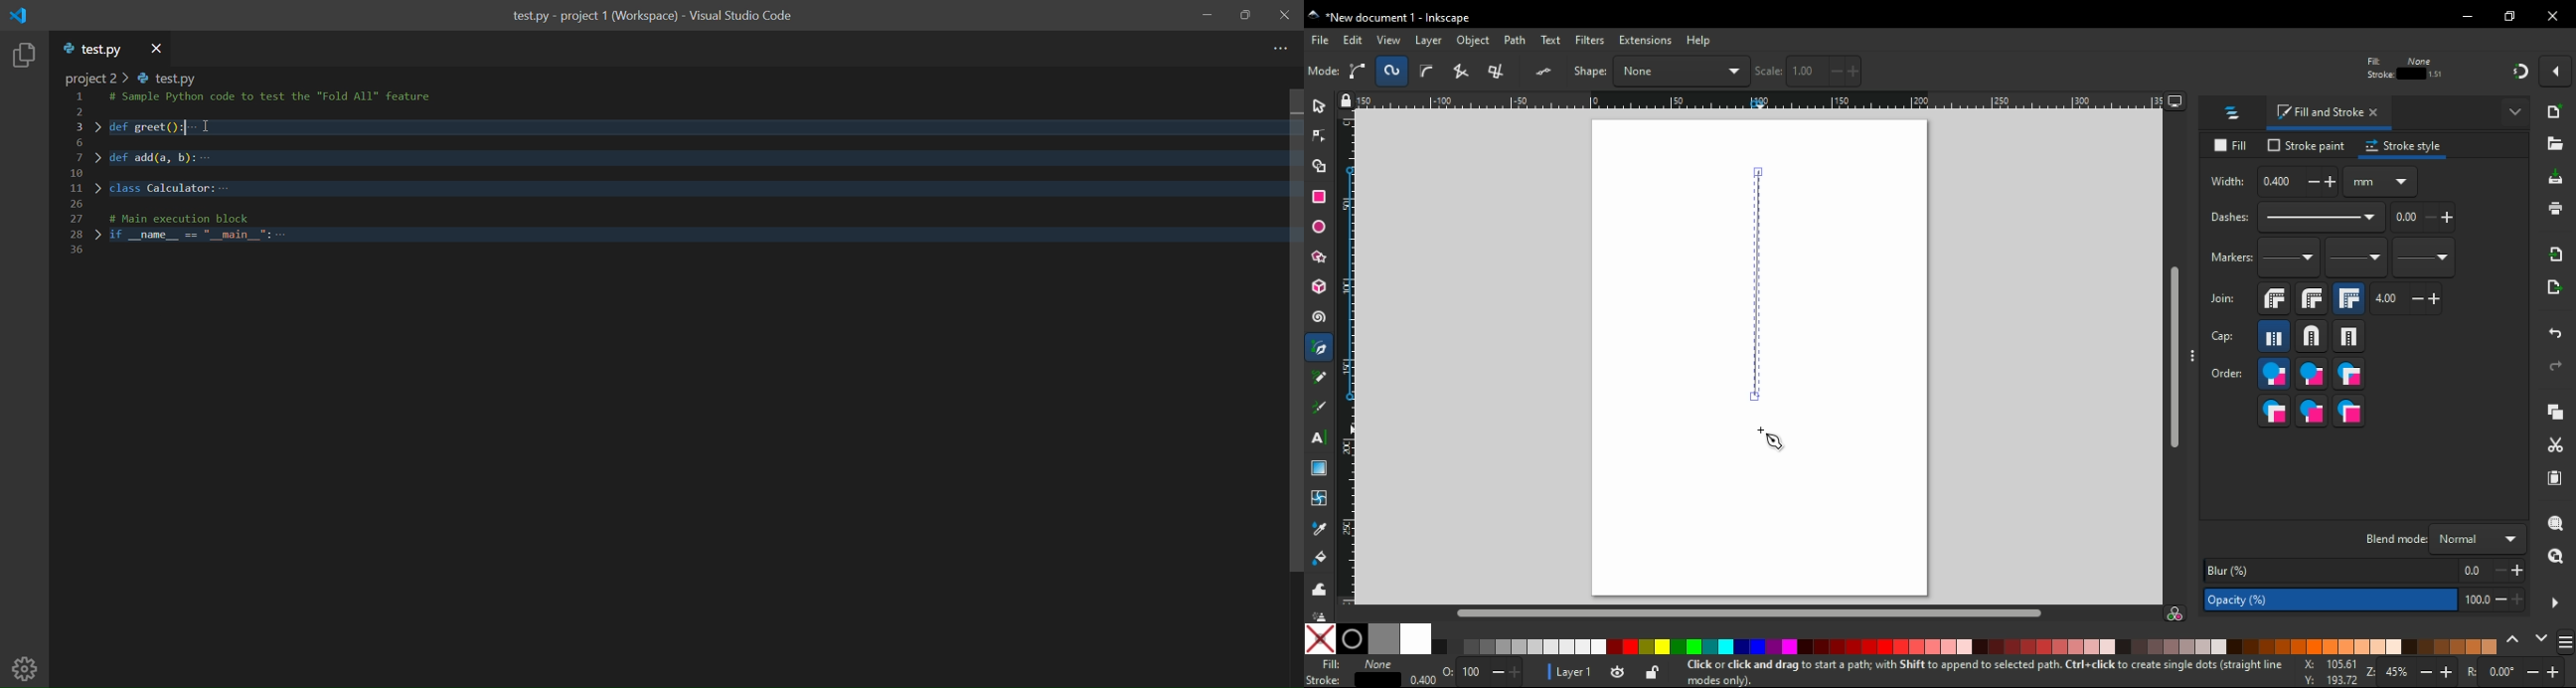 The width and height of the screenshot is (2576, 700). I want to click on node tool, so click(1320, 134).